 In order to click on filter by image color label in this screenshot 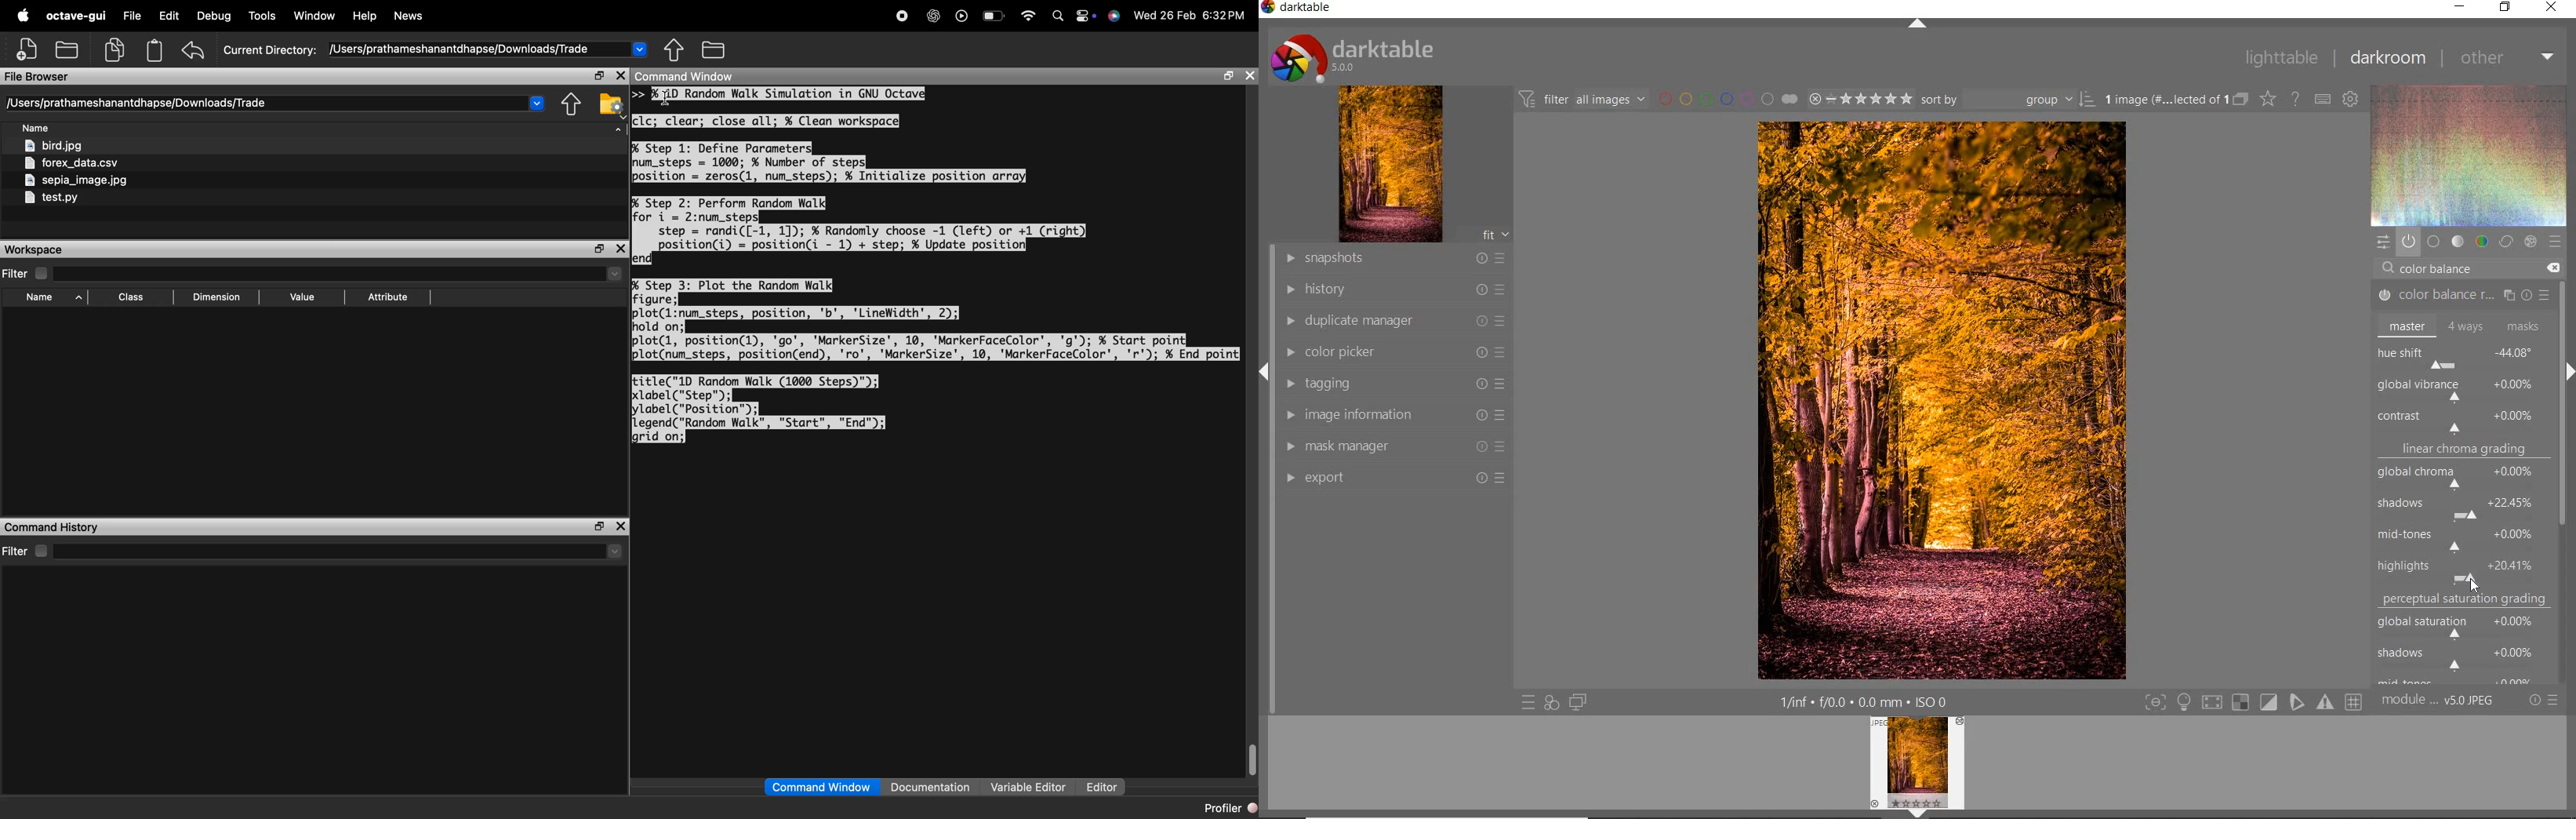, I will do `click(1727, 99)`.